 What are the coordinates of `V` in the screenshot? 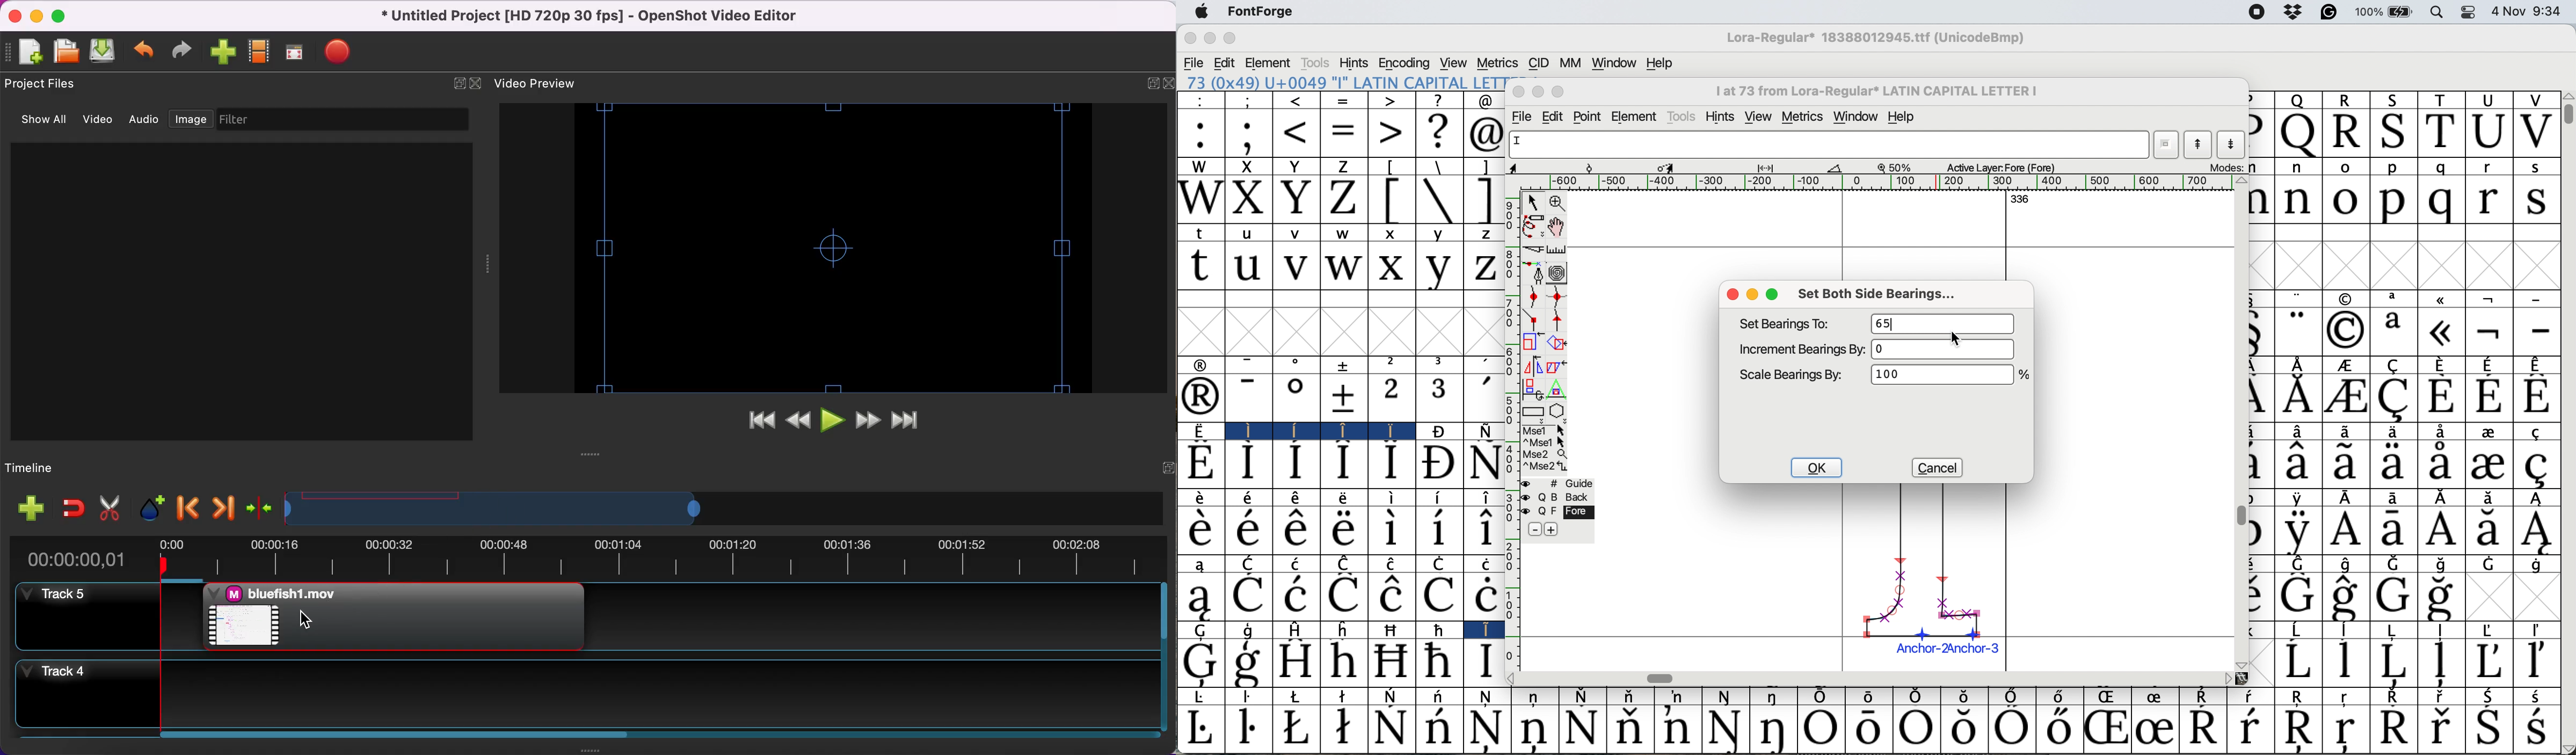 It's located at (2535, 100).